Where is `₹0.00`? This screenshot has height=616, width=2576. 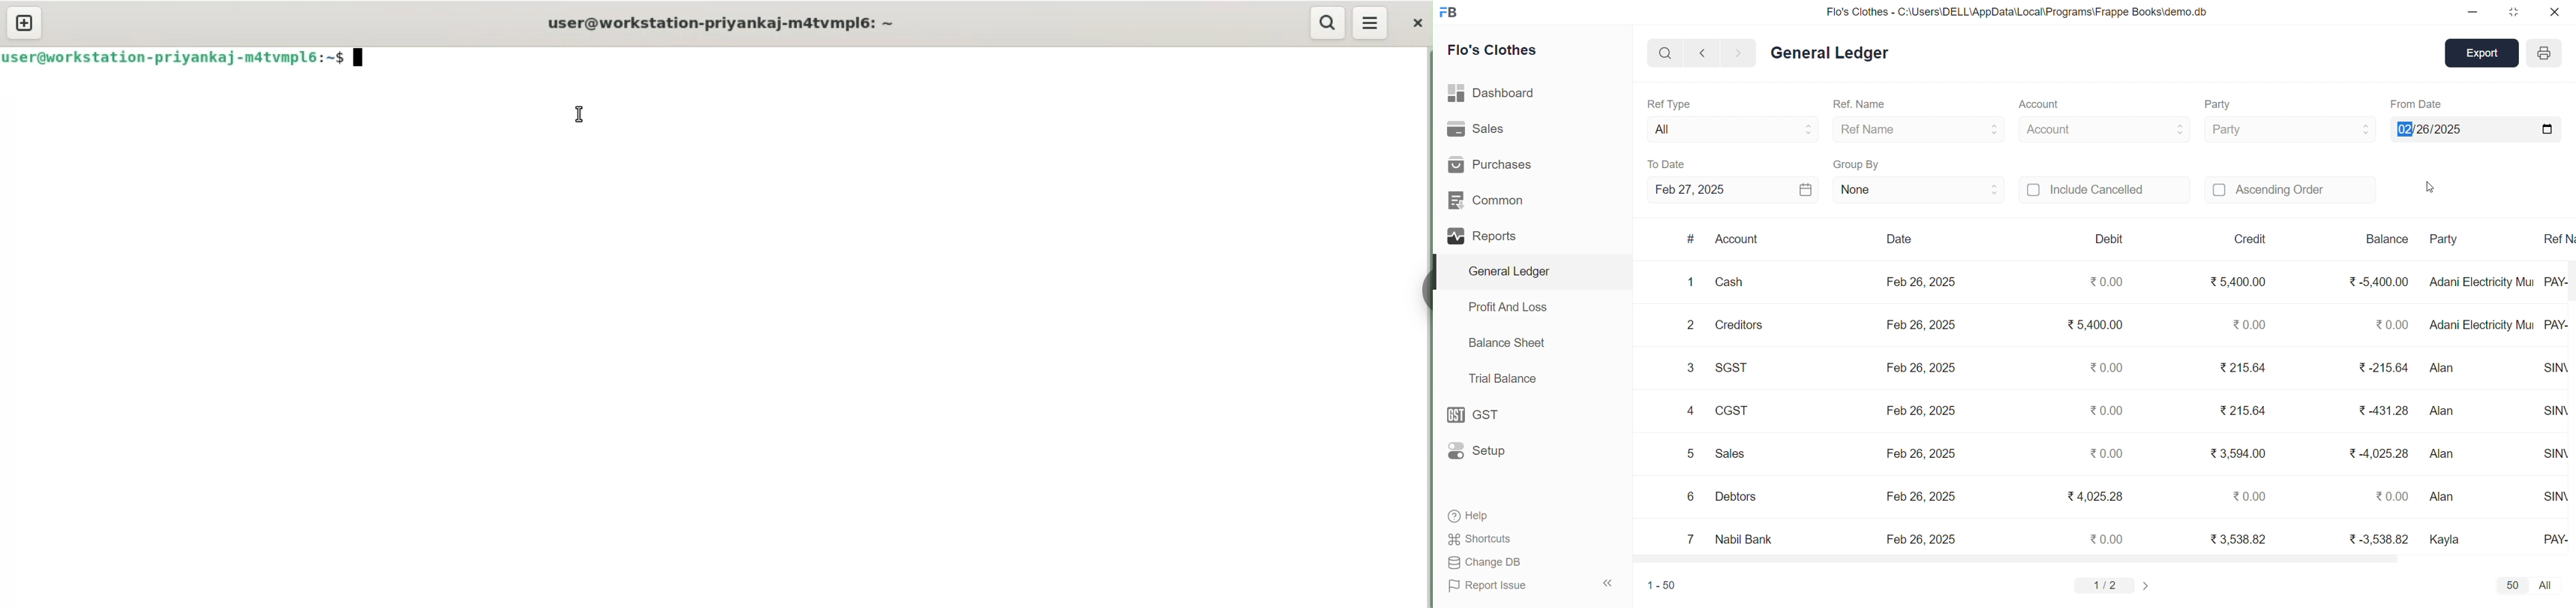 ₹0.00 is located at coordinates (2105, 411).